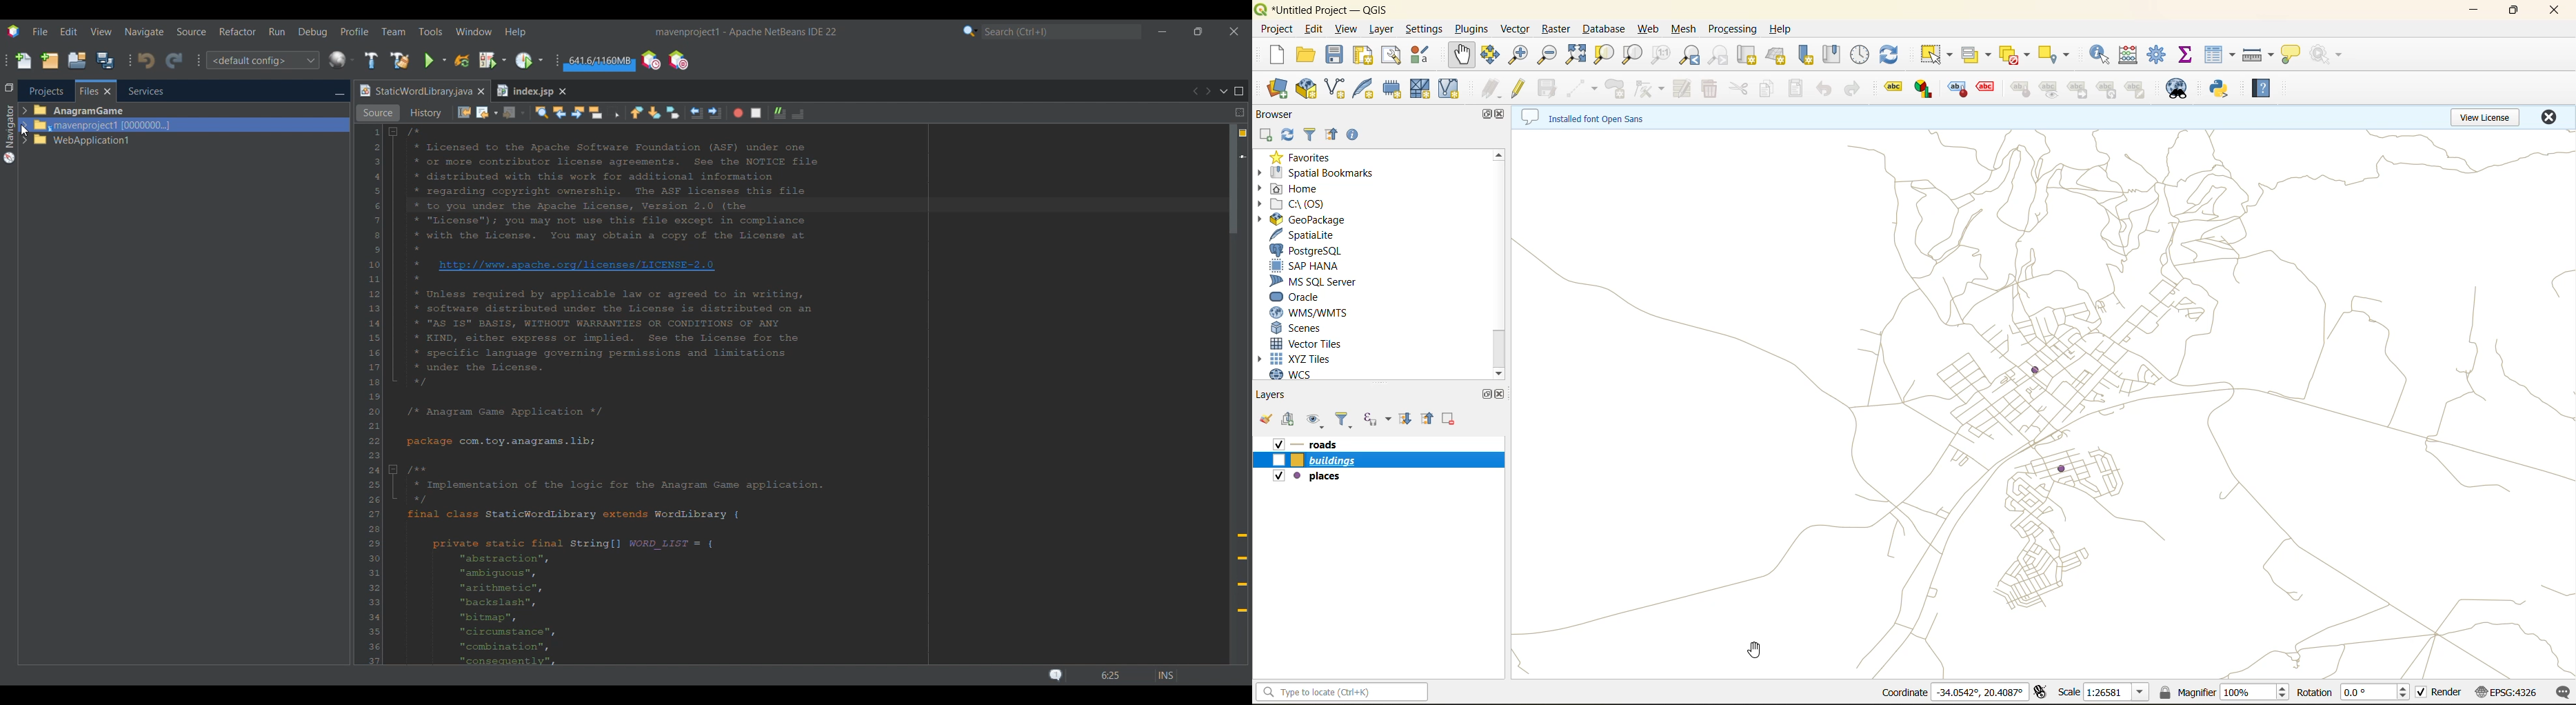 Image resolution: width=2576 pixels, height=728 pixels. I want to click on Bookmark, so click(1243, 157).